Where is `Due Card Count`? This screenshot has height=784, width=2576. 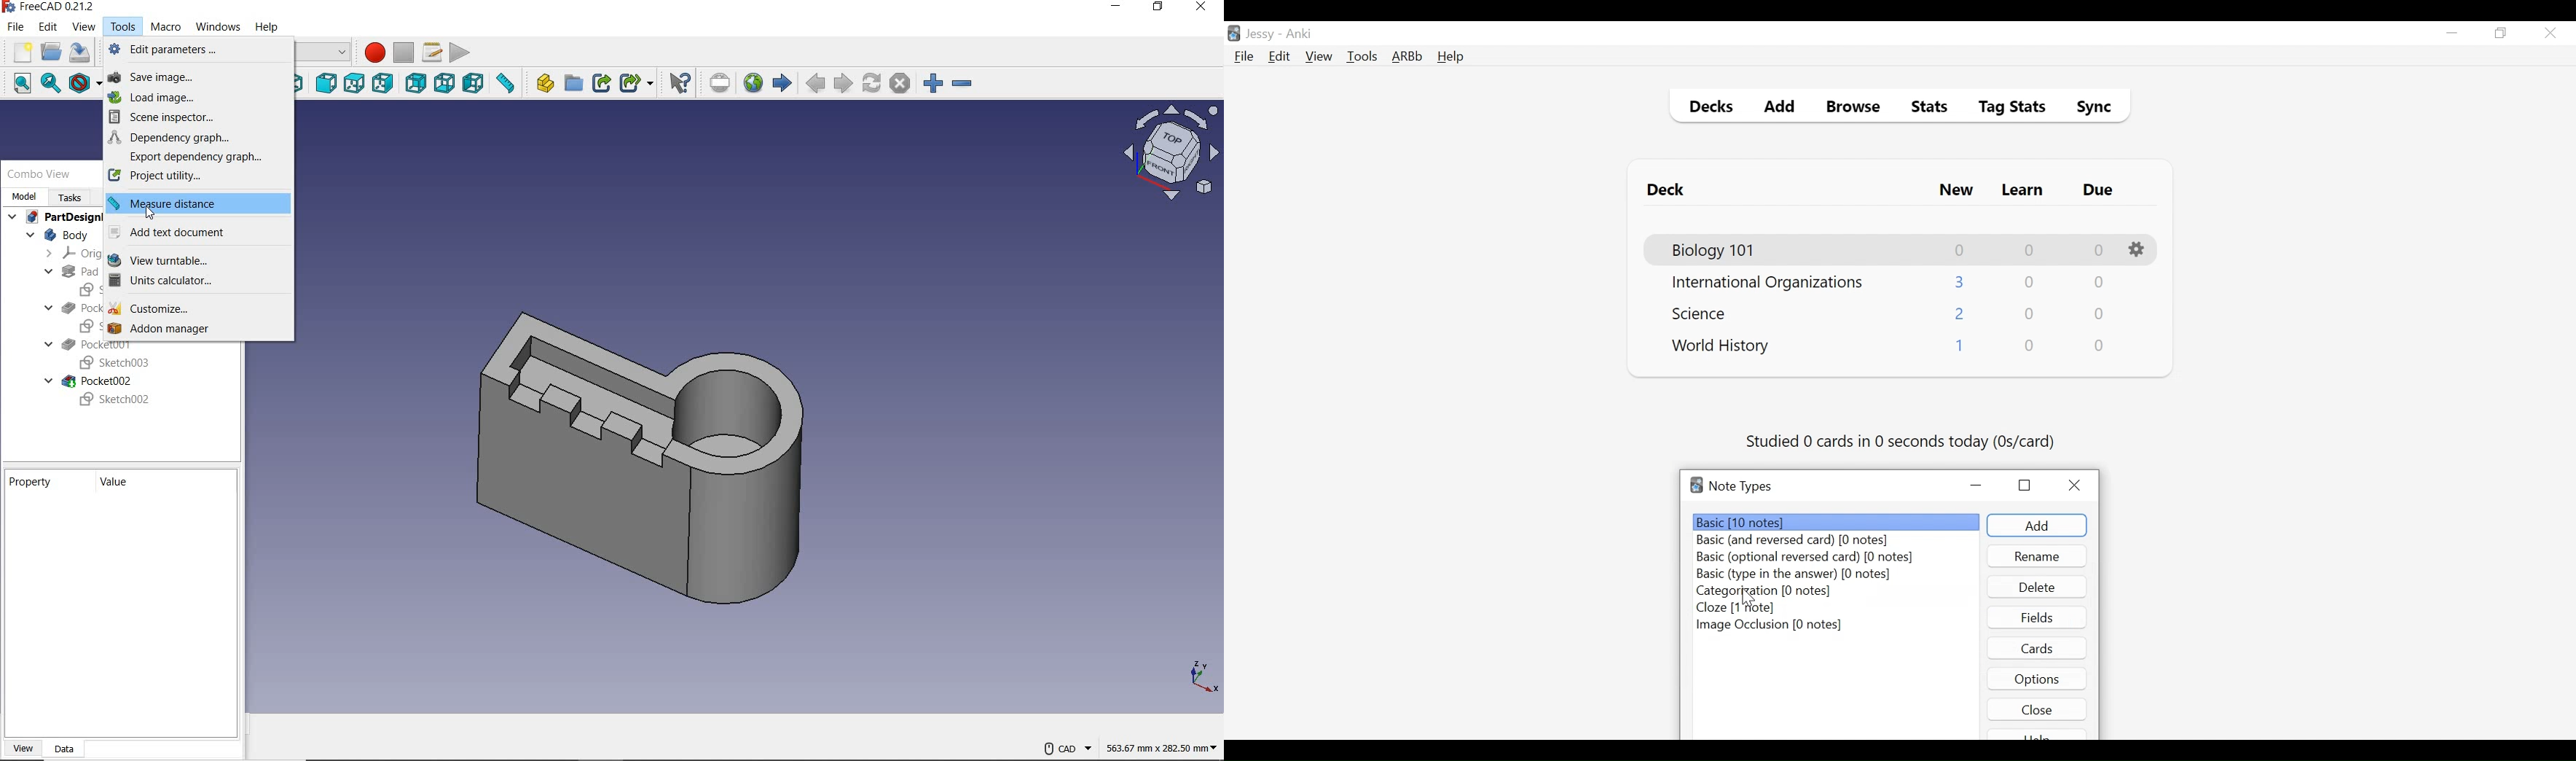 Due Card Count is located at coordinates (2100, 315).